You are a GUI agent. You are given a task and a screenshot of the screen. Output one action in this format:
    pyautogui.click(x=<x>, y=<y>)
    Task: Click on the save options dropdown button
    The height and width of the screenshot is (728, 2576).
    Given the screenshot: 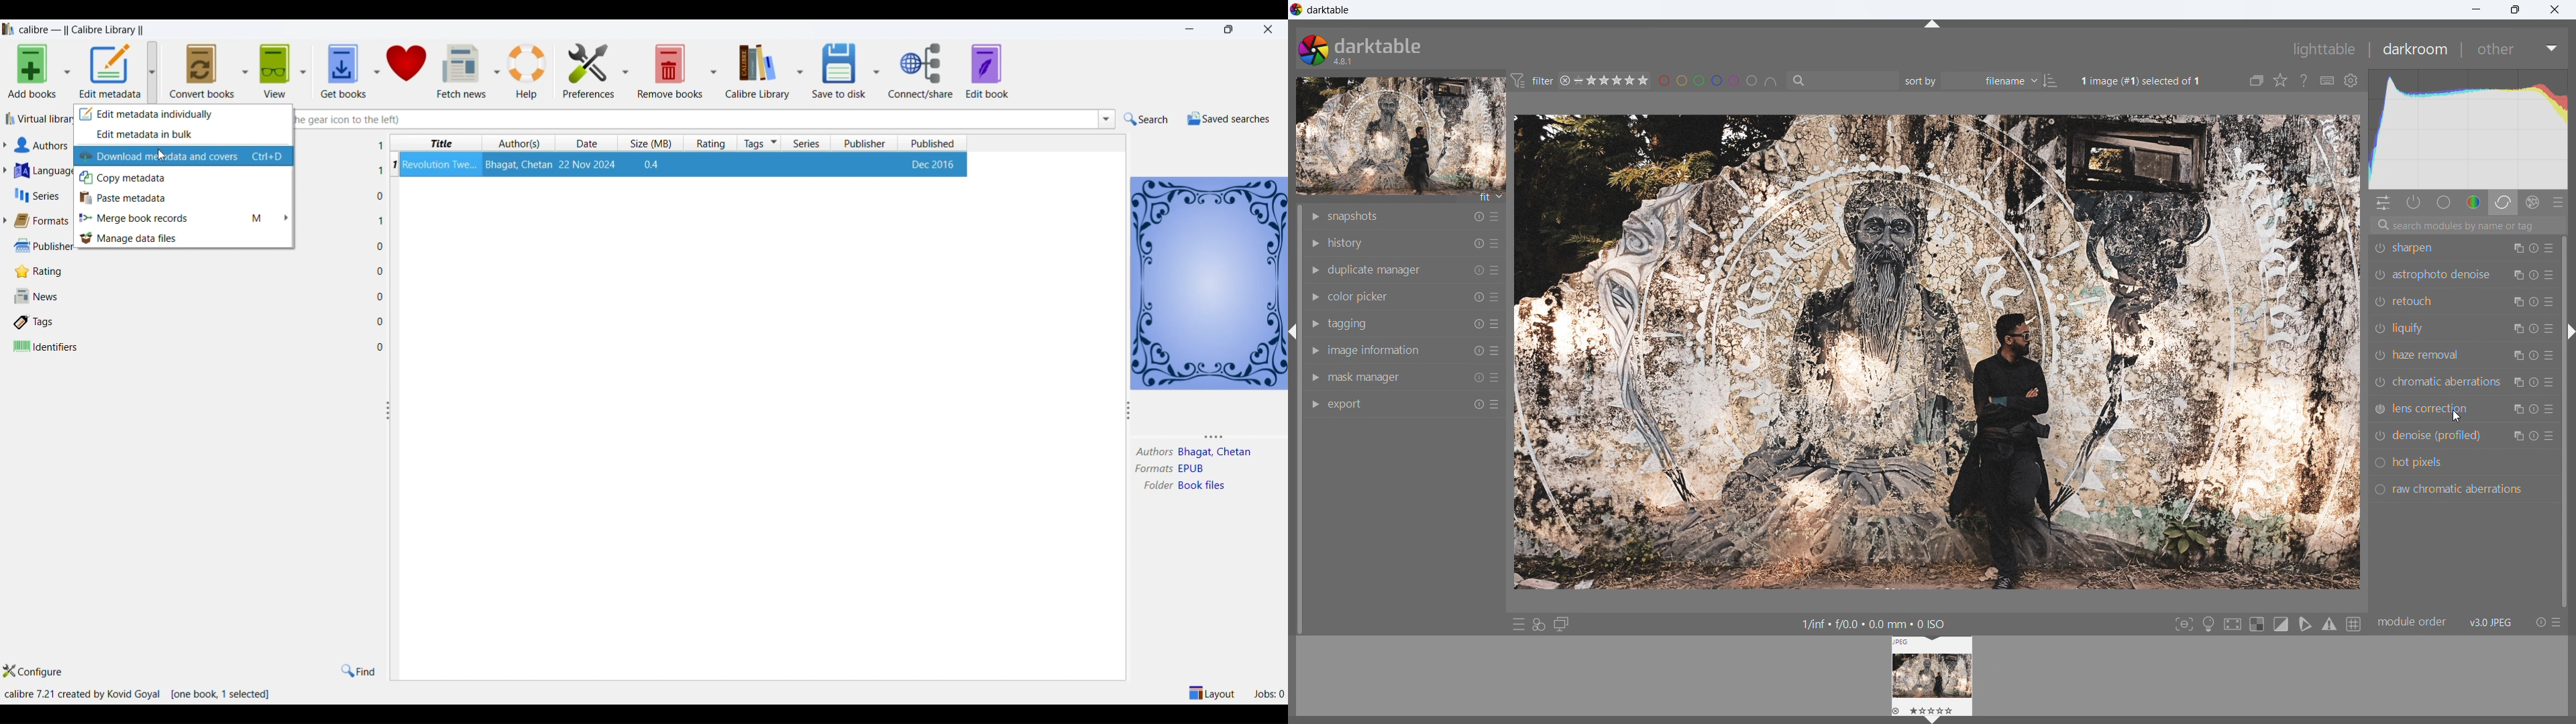 What is the action you would take?
    pyautogui.click(x=877, y=71)
    